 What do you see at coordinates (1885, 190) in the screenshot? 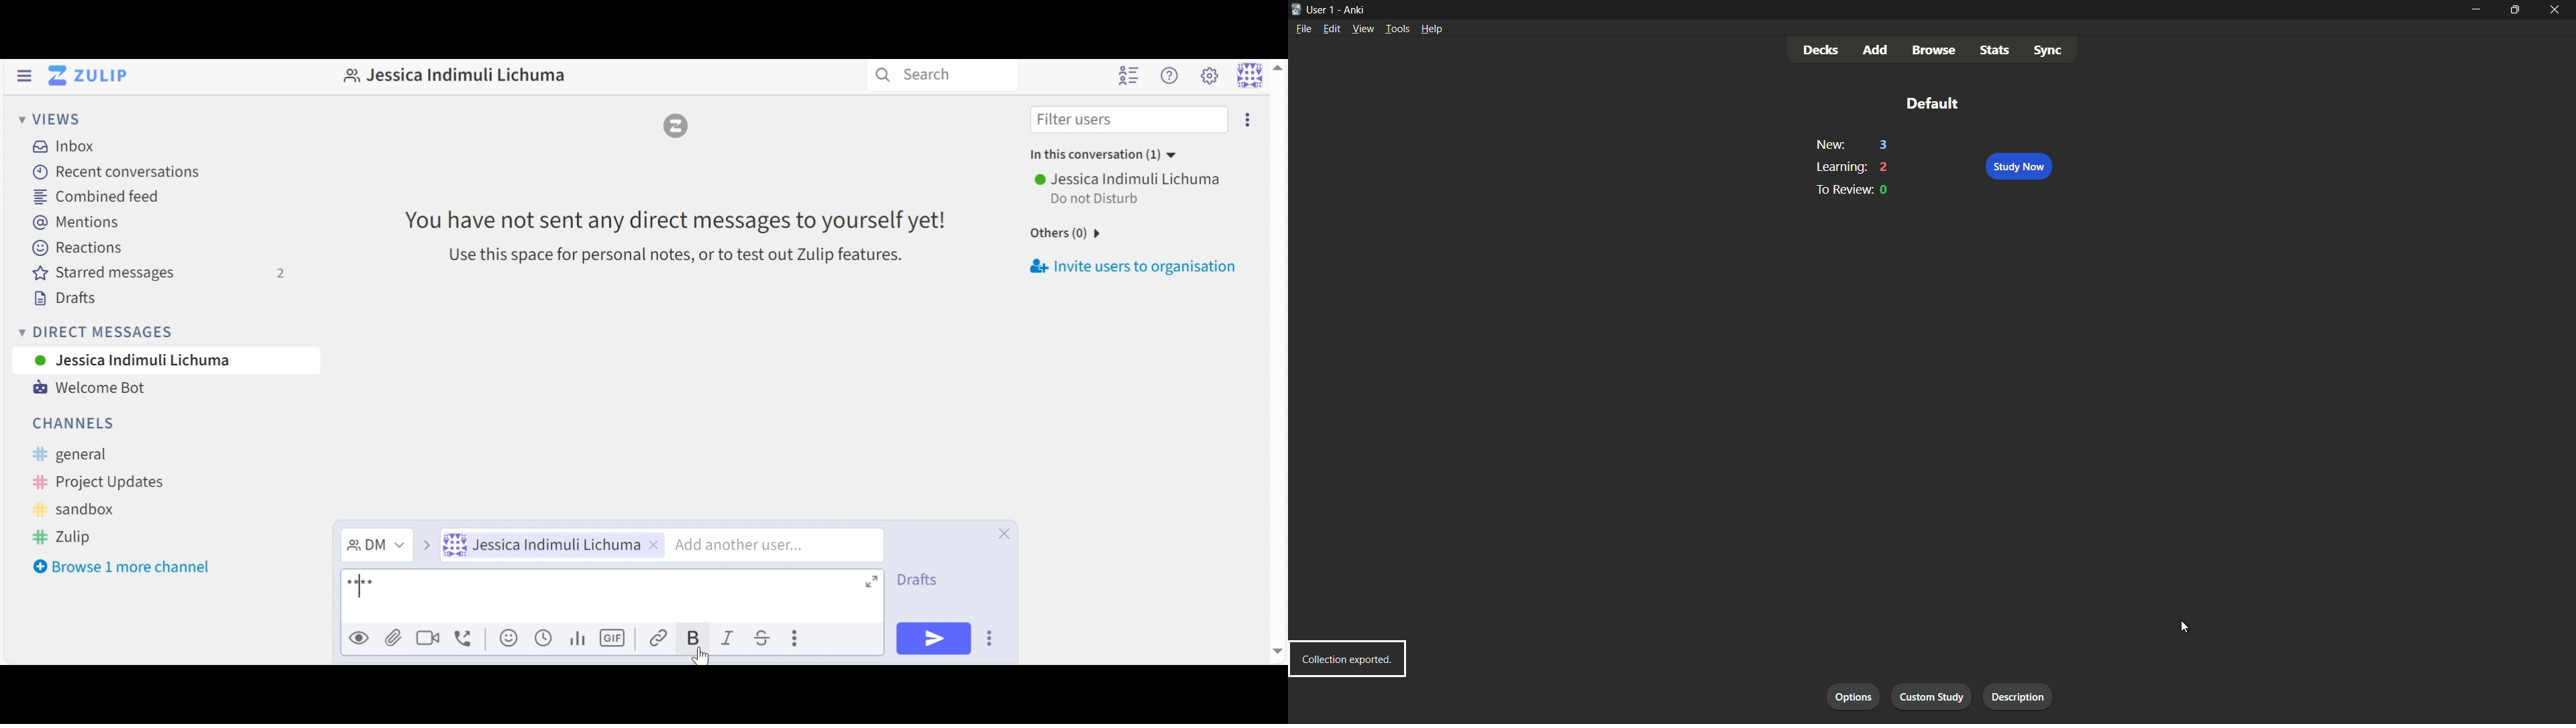
I see `0` at bounding box center [1885, 190].